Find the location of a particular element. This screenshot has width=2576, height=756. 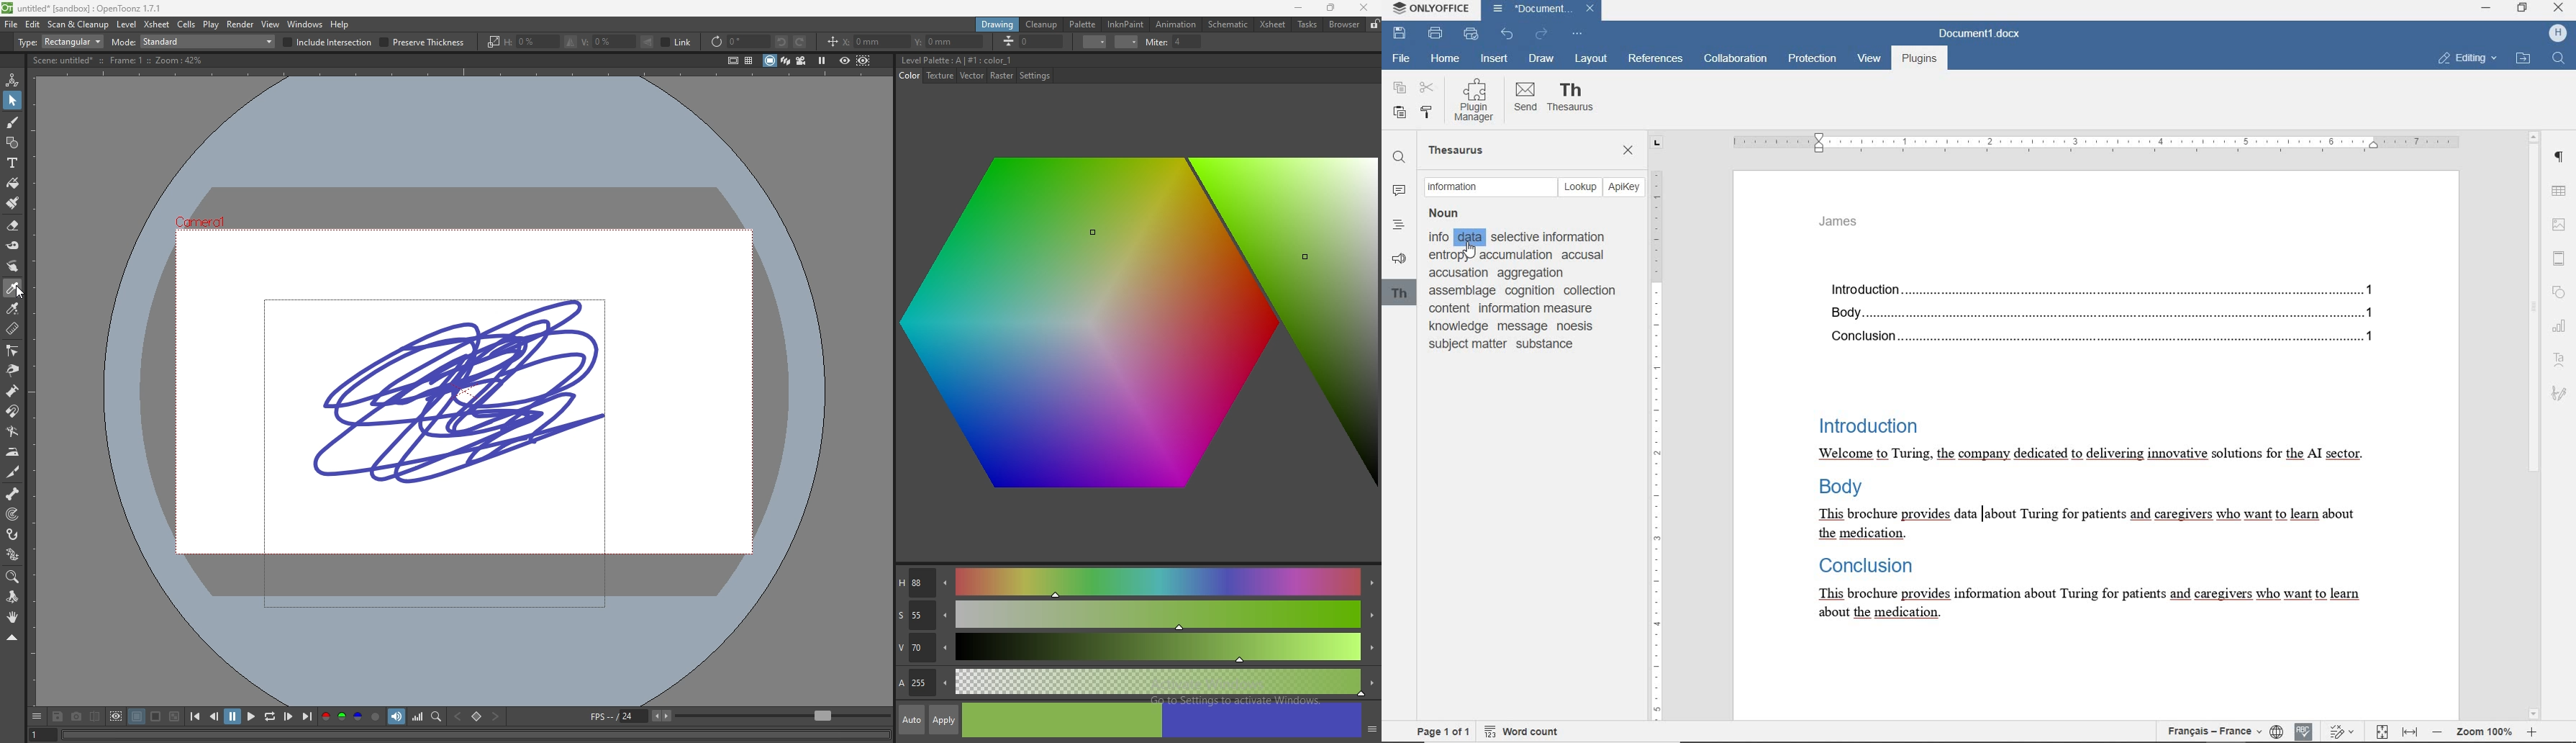

DOCUMENT NAME is located at coordinates (1985, 33).